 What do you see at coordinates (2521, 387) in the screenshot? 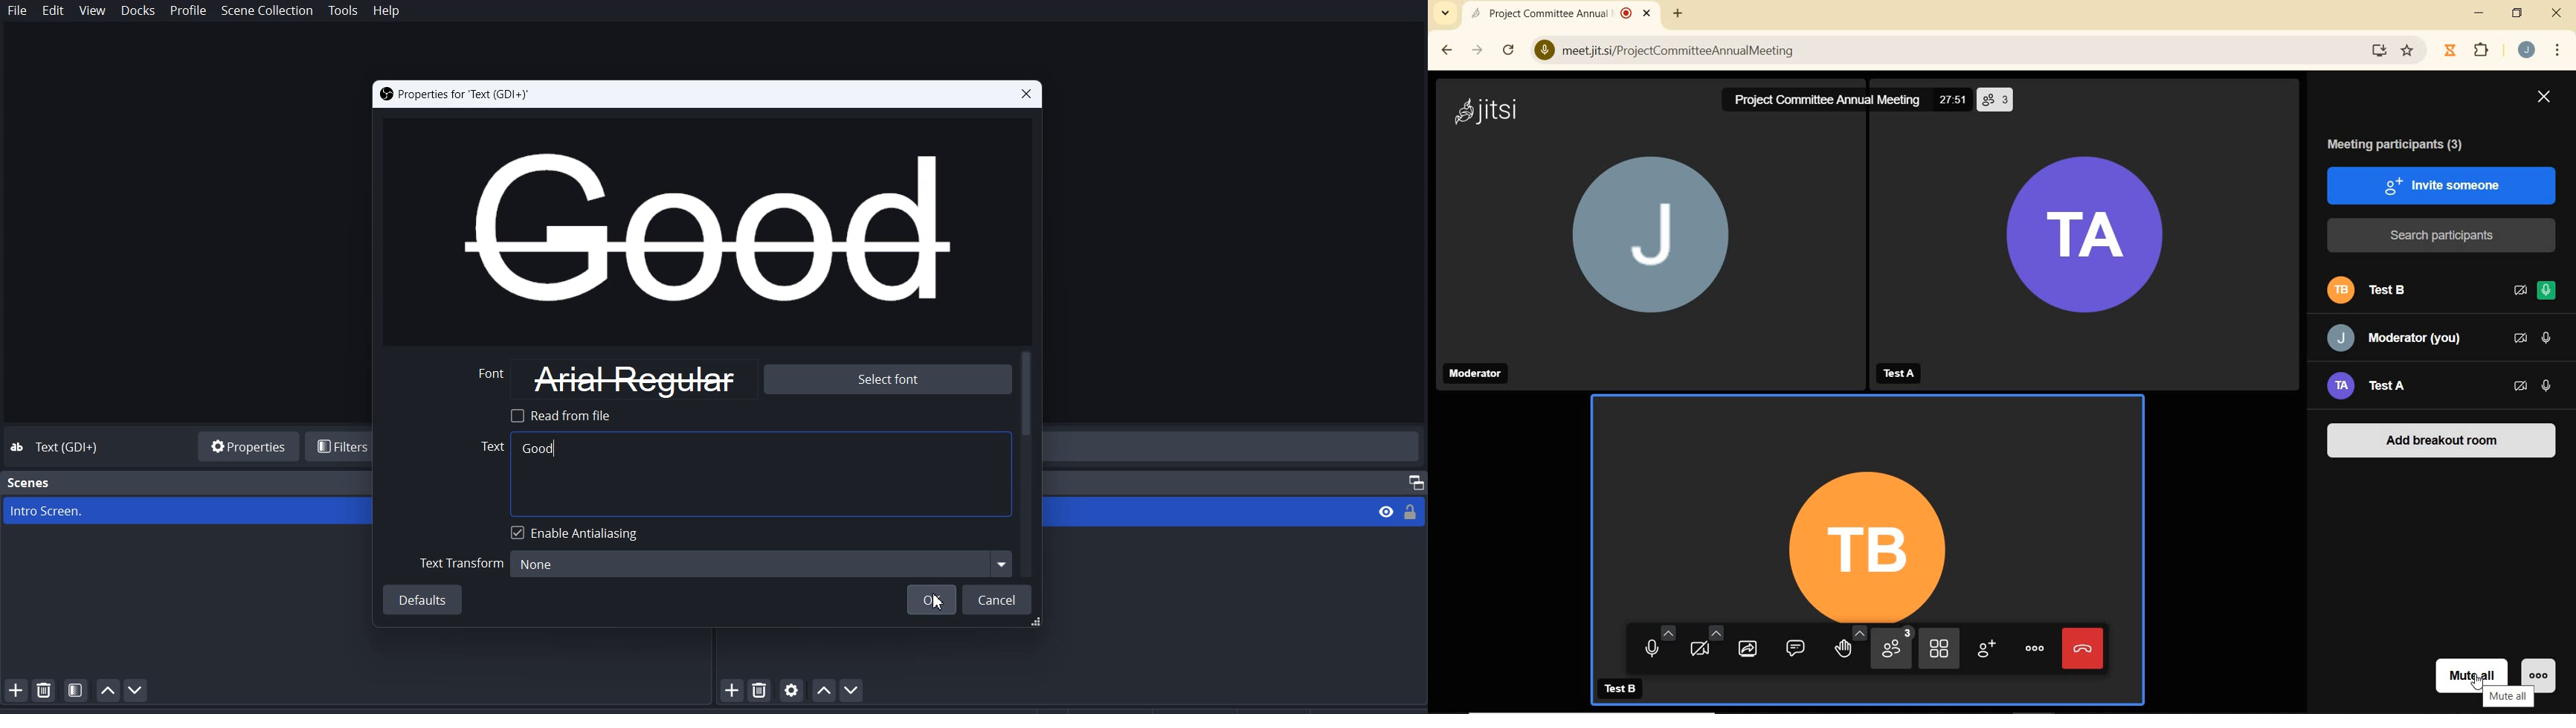
I see `CAMERA` at bounding box center [2521, 387].